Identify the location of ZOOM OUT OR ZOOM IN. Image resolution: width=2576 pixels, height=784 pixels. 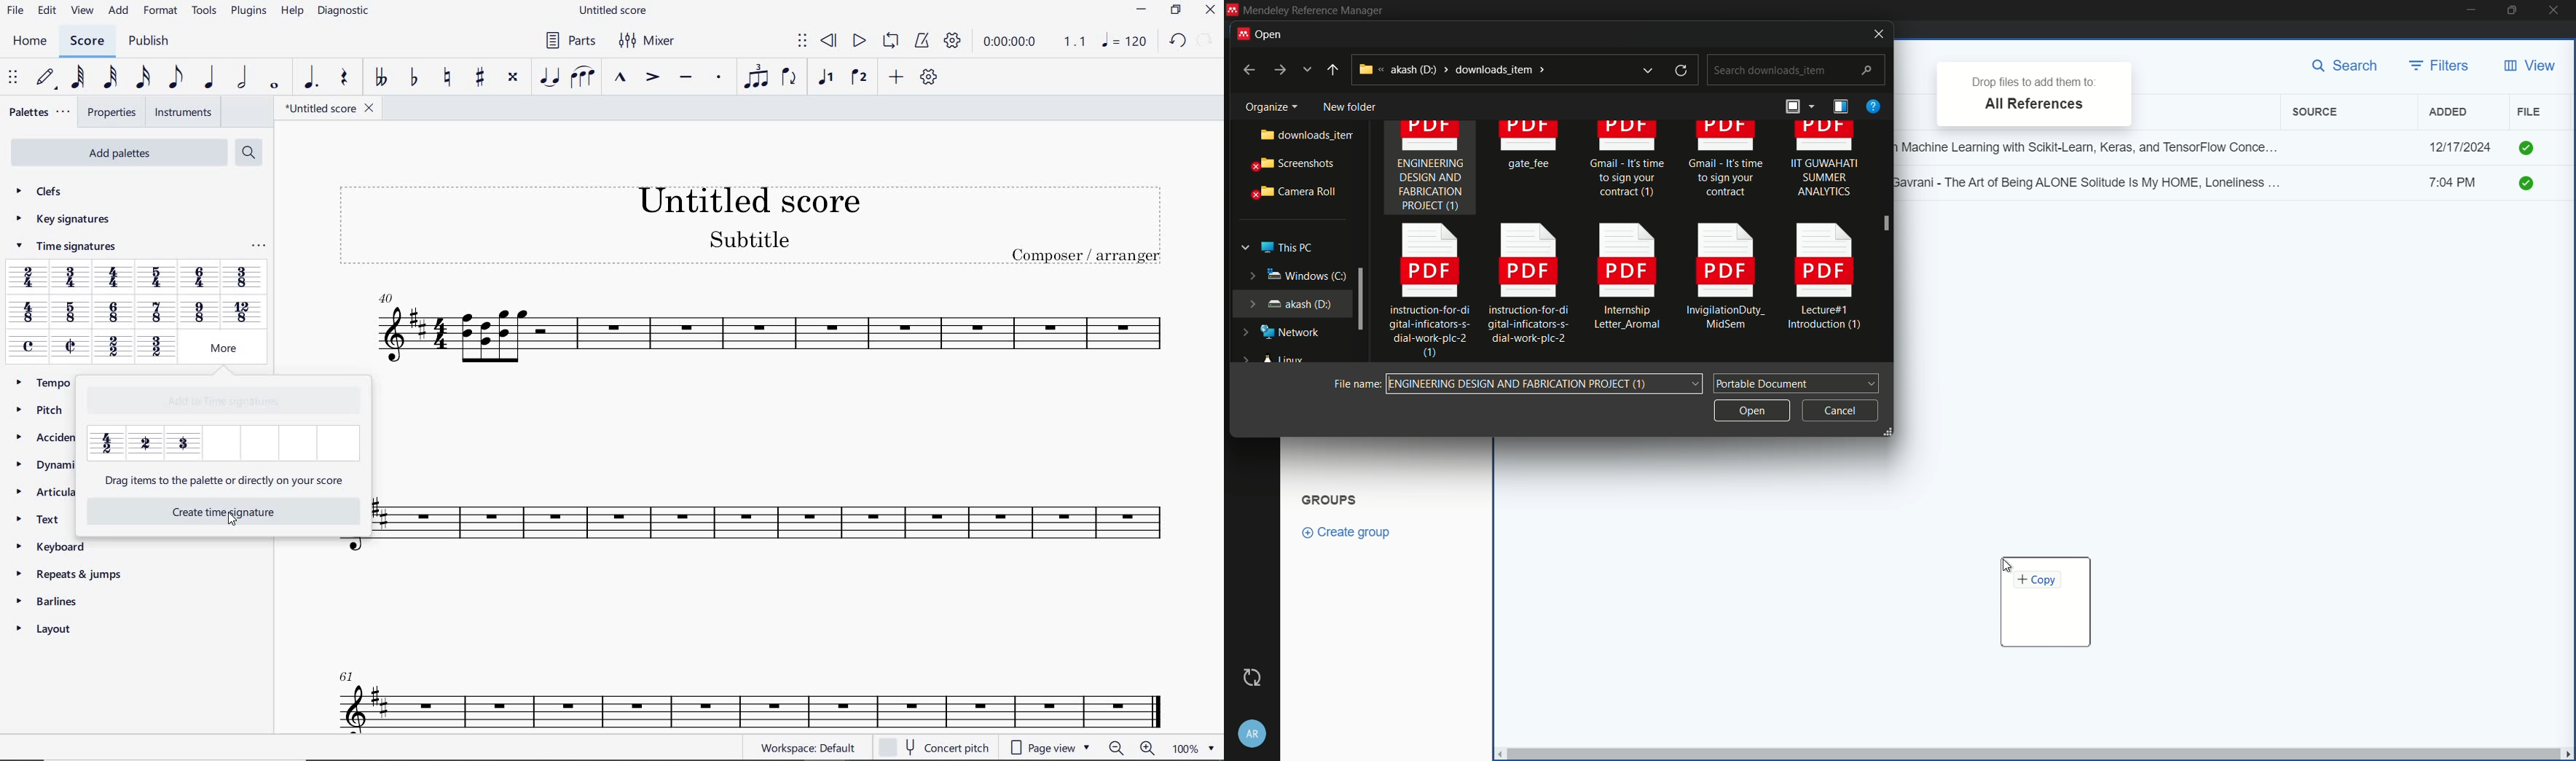
(1130, 747).